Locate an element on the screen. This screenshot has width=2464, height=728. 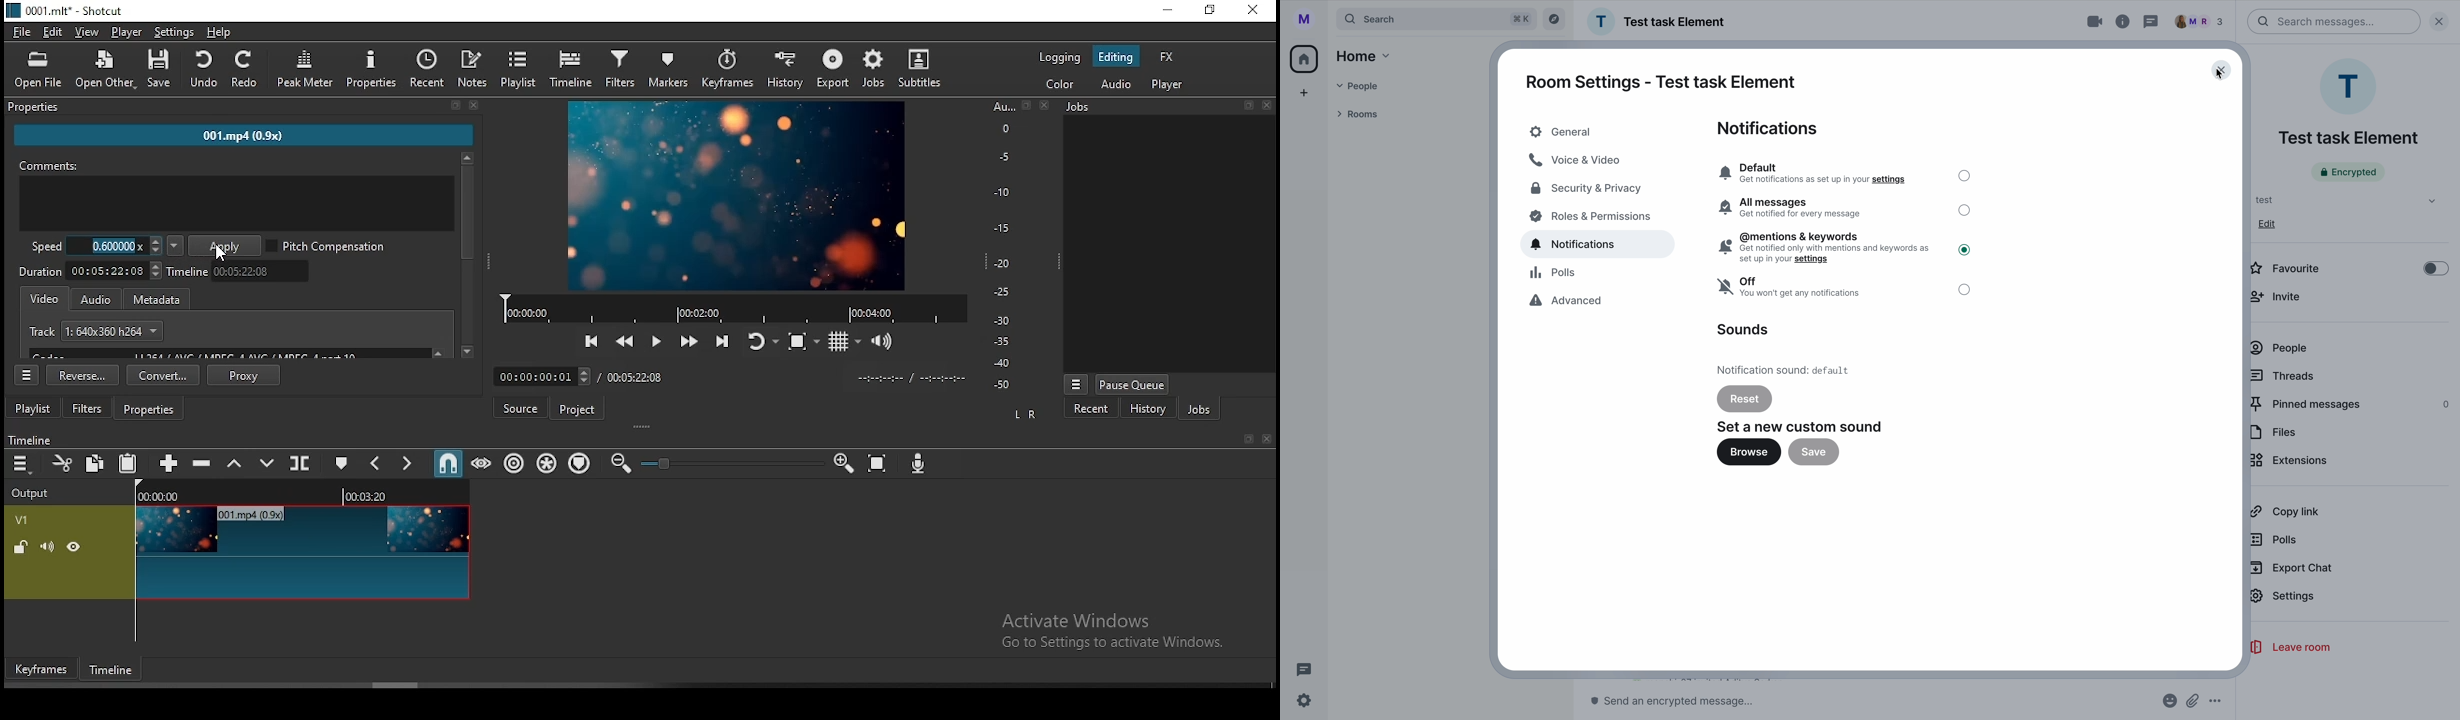
cursor is located at coordinates (2214, 77).